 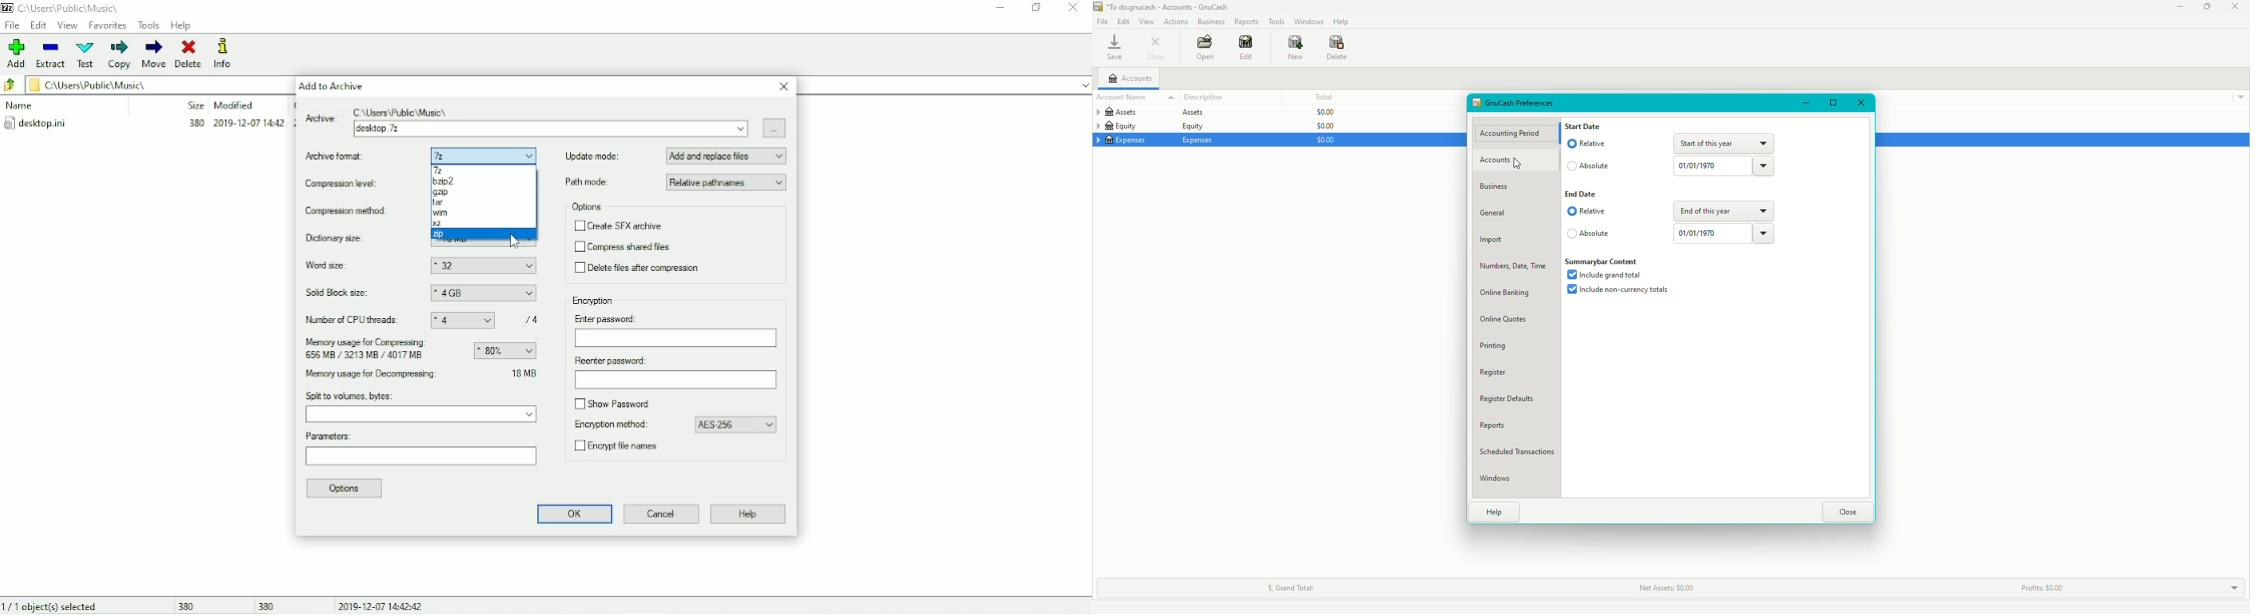 I want to click on $0, so click(x=1322, y=127).